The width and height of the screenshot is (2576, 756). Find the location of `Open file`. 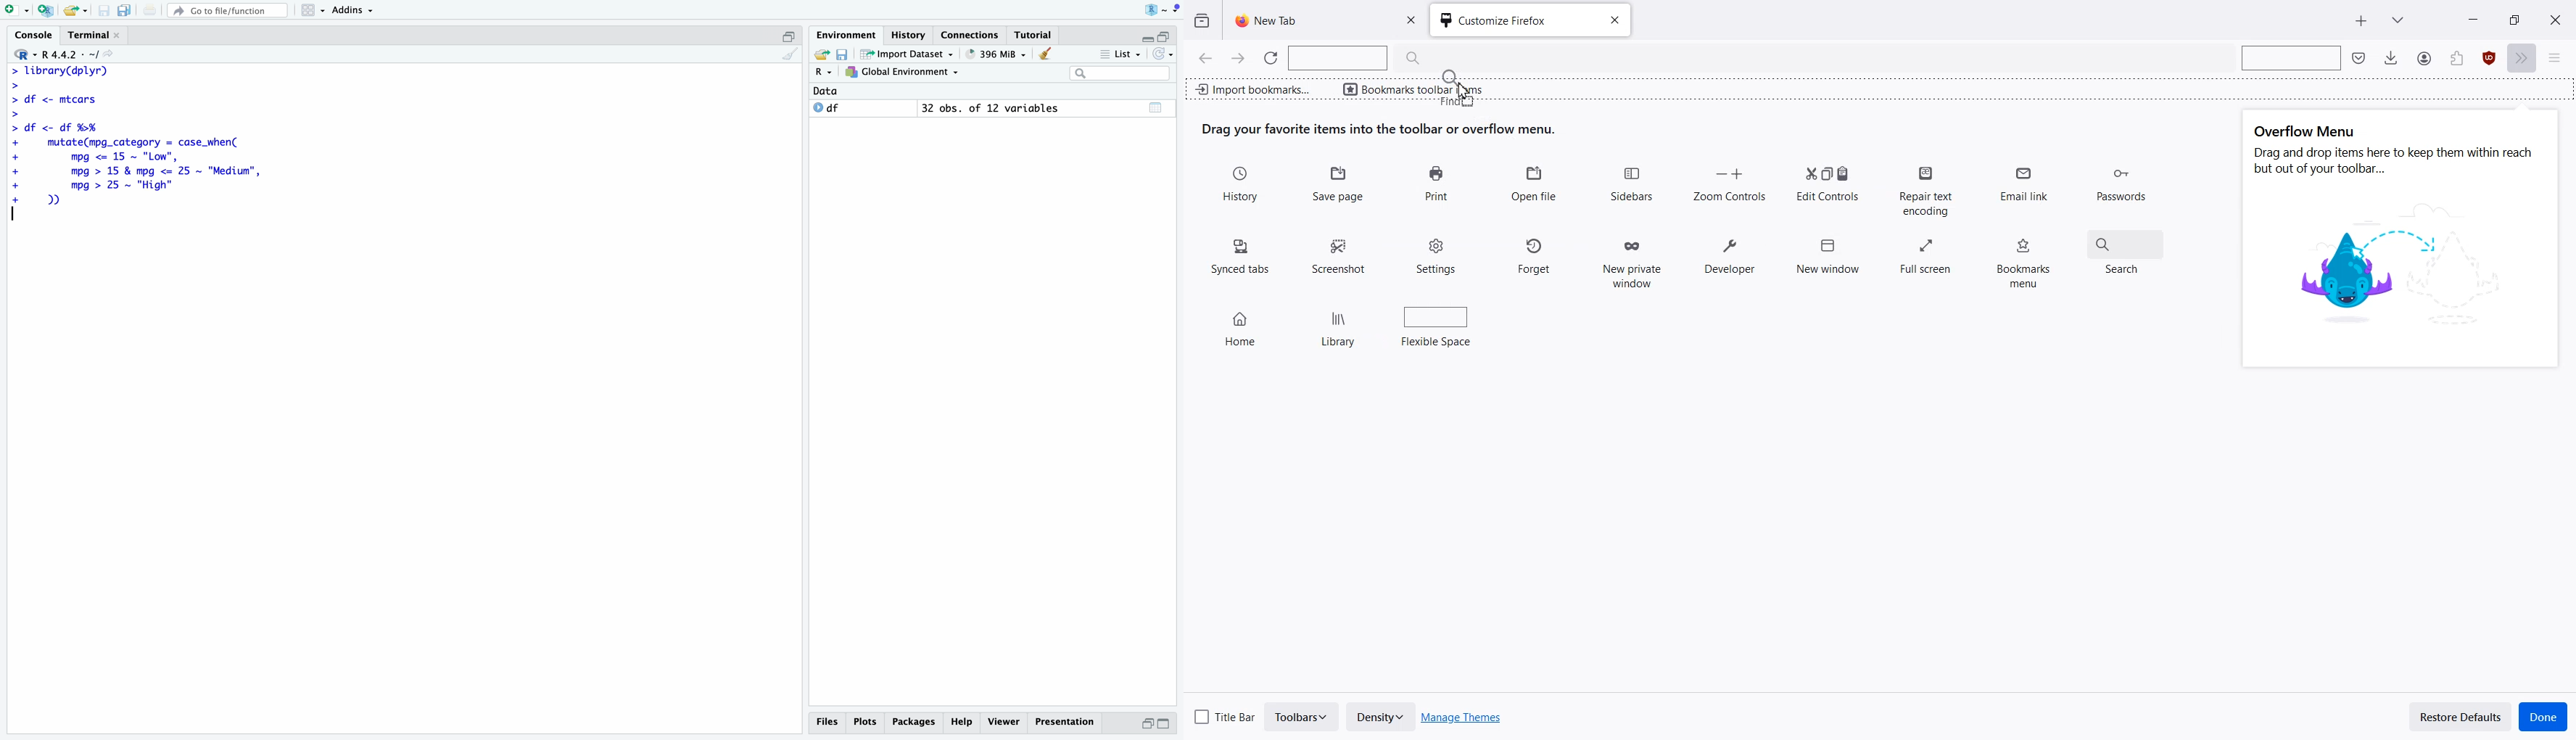

Open file is located at coordinates (1534, 184).